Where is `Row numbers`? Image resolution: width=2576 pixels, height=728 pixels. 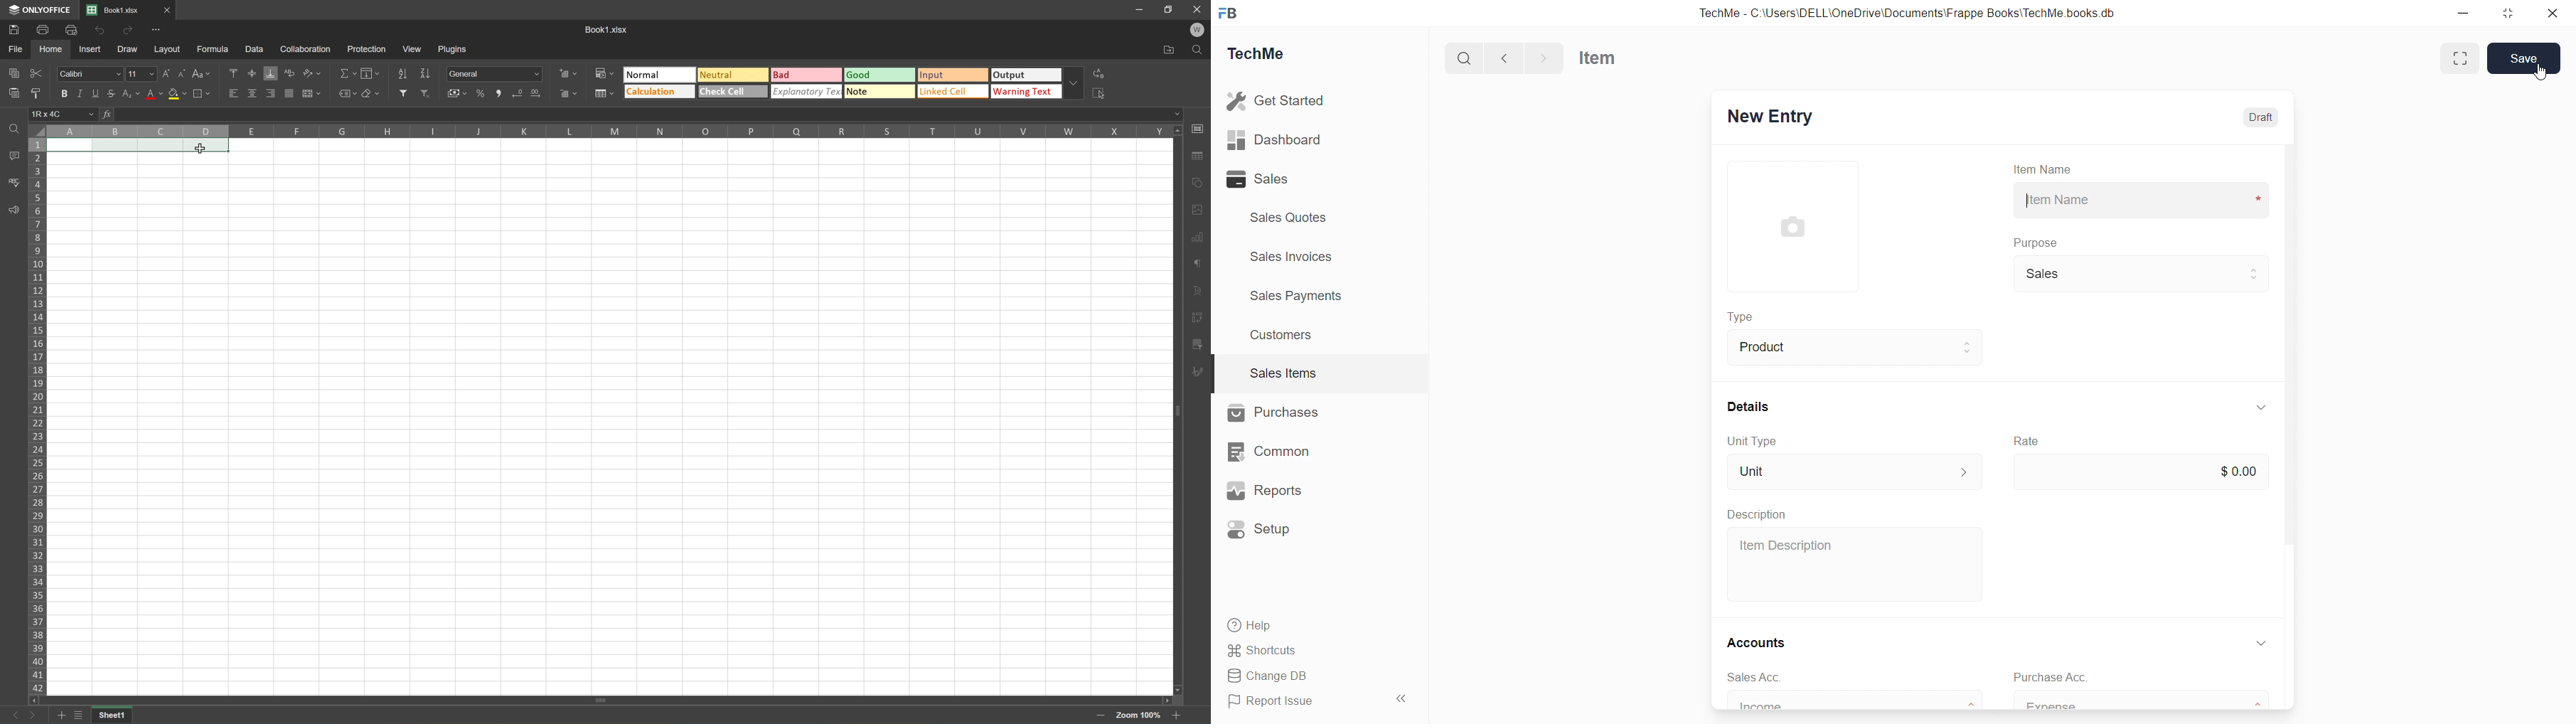 Row numbers is located at coordinates (36, 418).